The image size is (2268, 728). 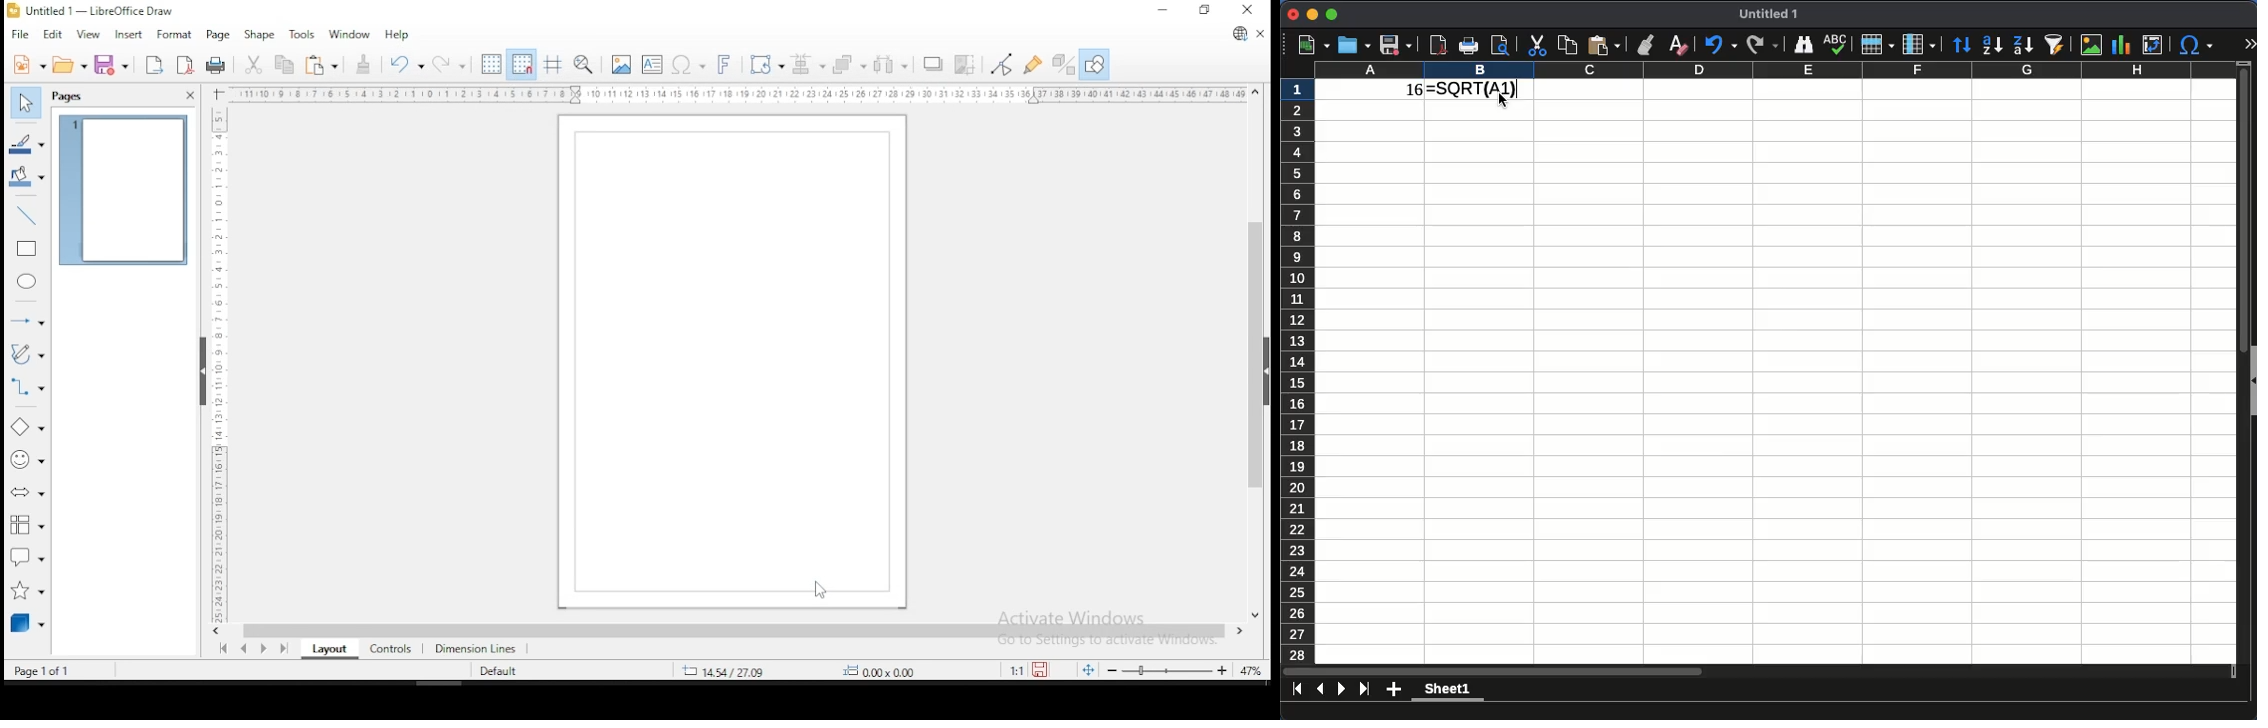 What do you see at coordinates (724, 362) in the screenshot?
I see `portrait orientation` at bounding box center [724, 362].